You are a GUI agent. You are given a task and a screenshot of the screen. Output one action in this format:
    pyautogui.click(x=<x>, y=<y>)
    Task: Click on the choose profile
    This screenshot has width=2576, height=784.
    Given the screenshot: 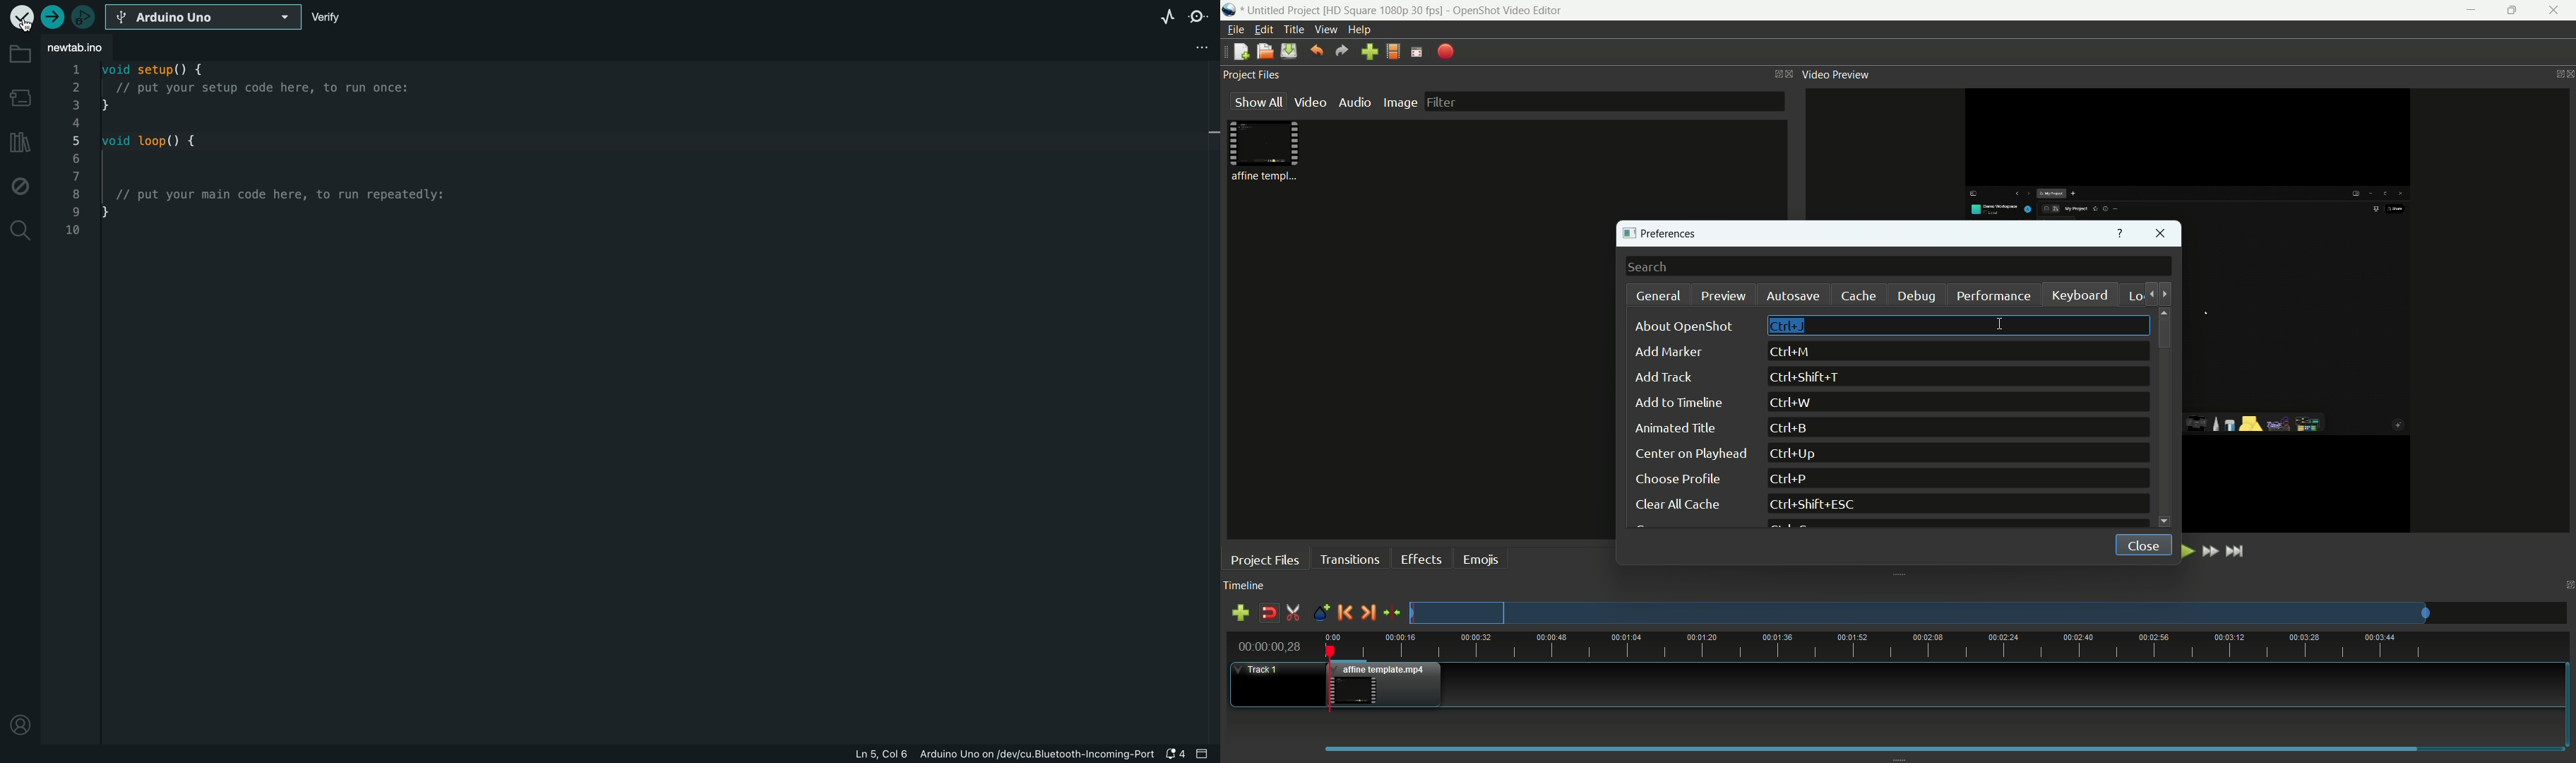 What is the action you would take?
    pyautogui.click(x=1677, y=479)
    